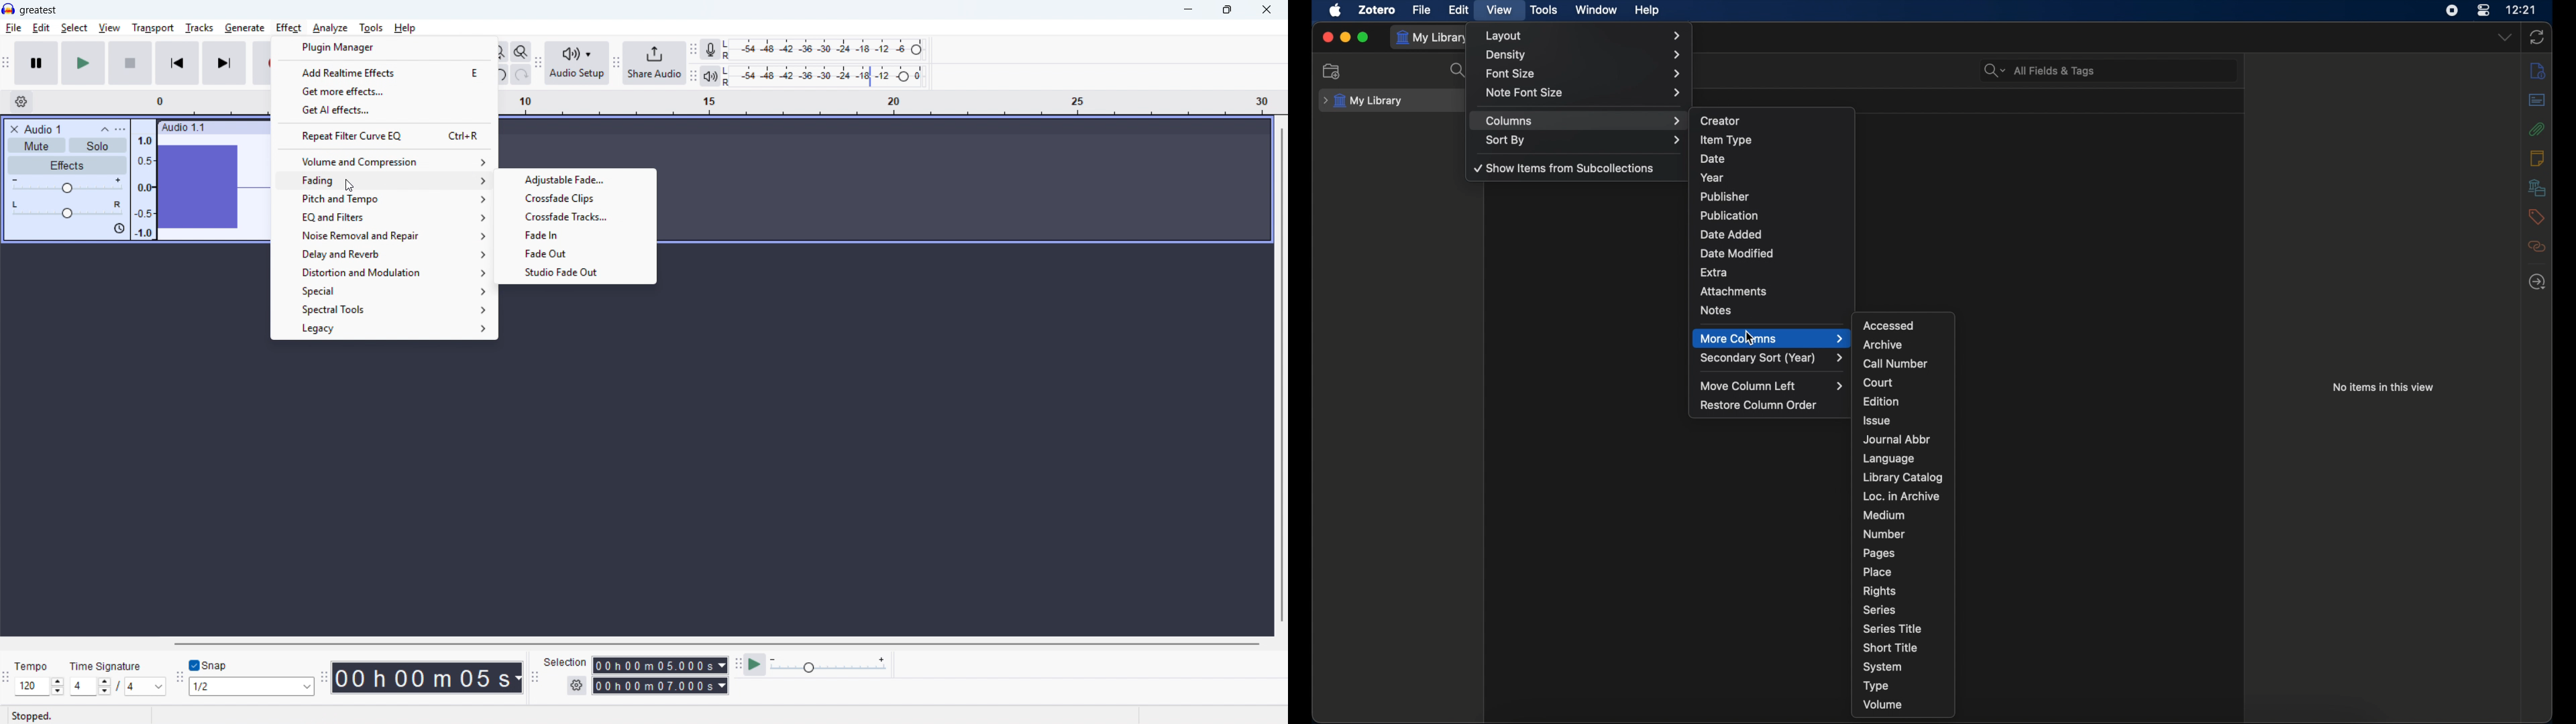 The height and width of the screenshot is (728, 2576). I want to click on more columns, so click(1772, 338).